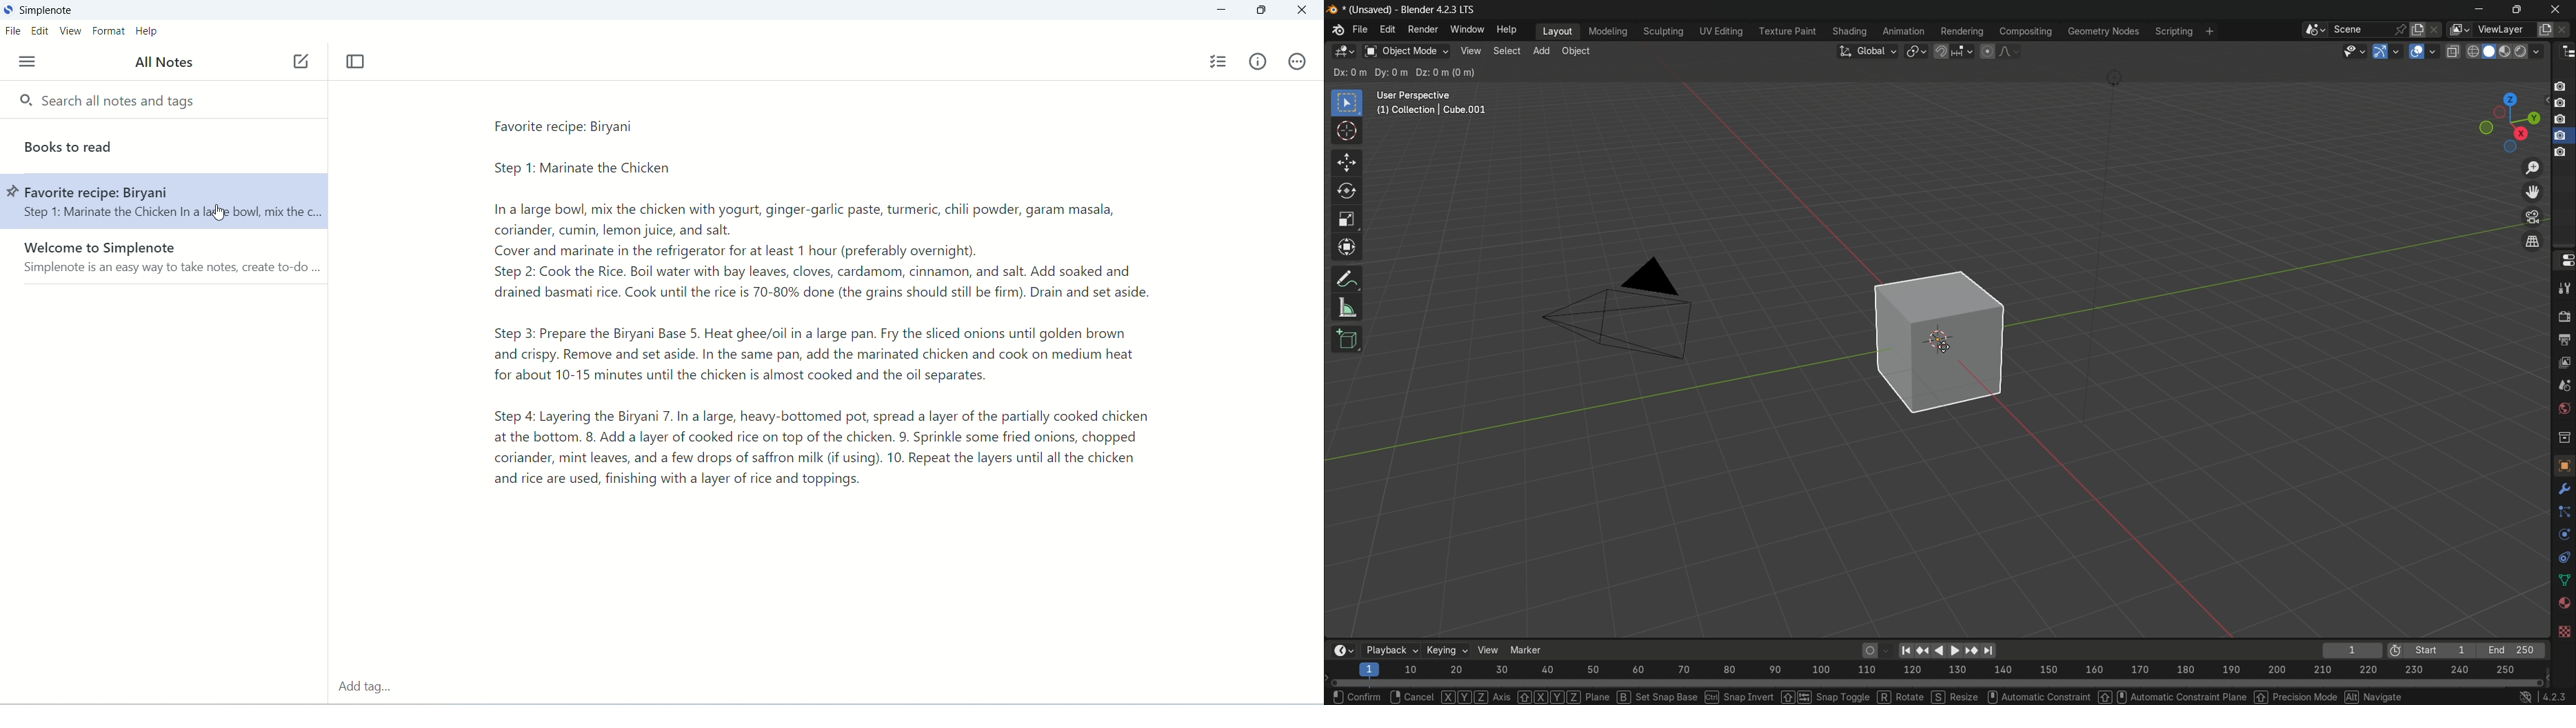  What do you see at coordinates (2372, 697) in the screenshot?
I see `Alt Navigate` at bounding box center [2372, 697].